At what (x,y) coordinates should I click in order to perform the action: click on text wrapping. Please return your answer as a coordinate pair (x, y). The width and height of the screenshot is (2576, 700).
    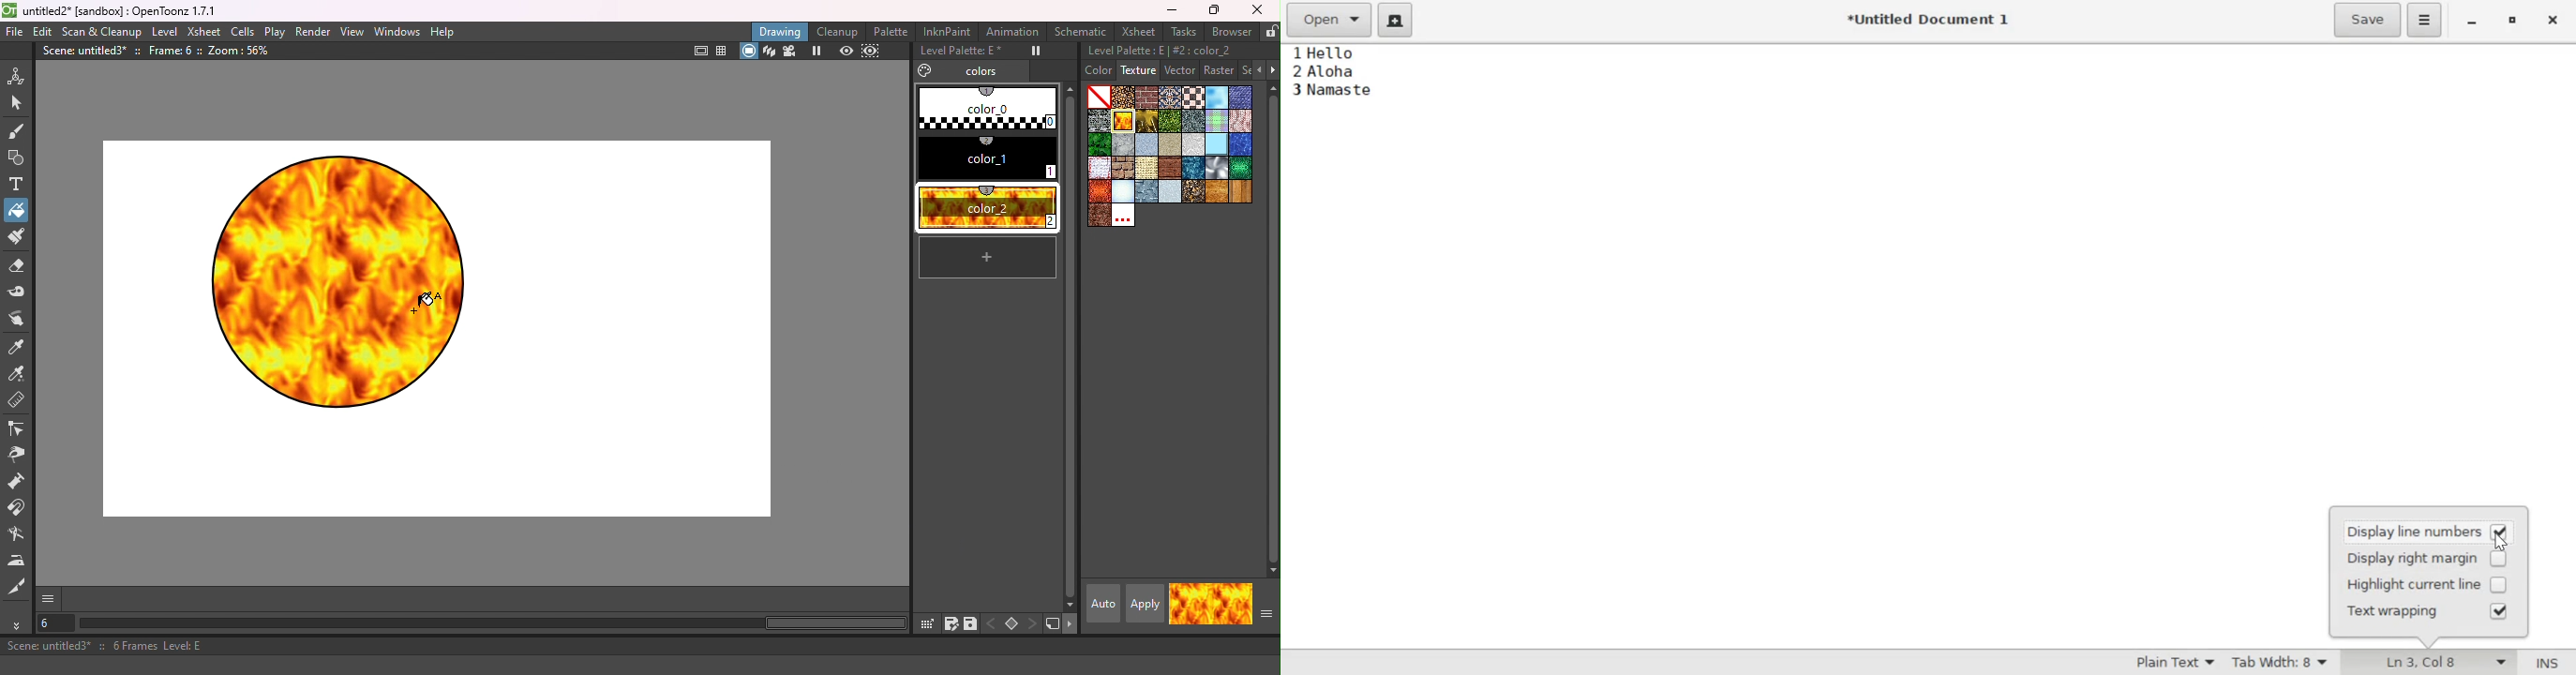
    Looking at the image, I should click on (2430, 613).